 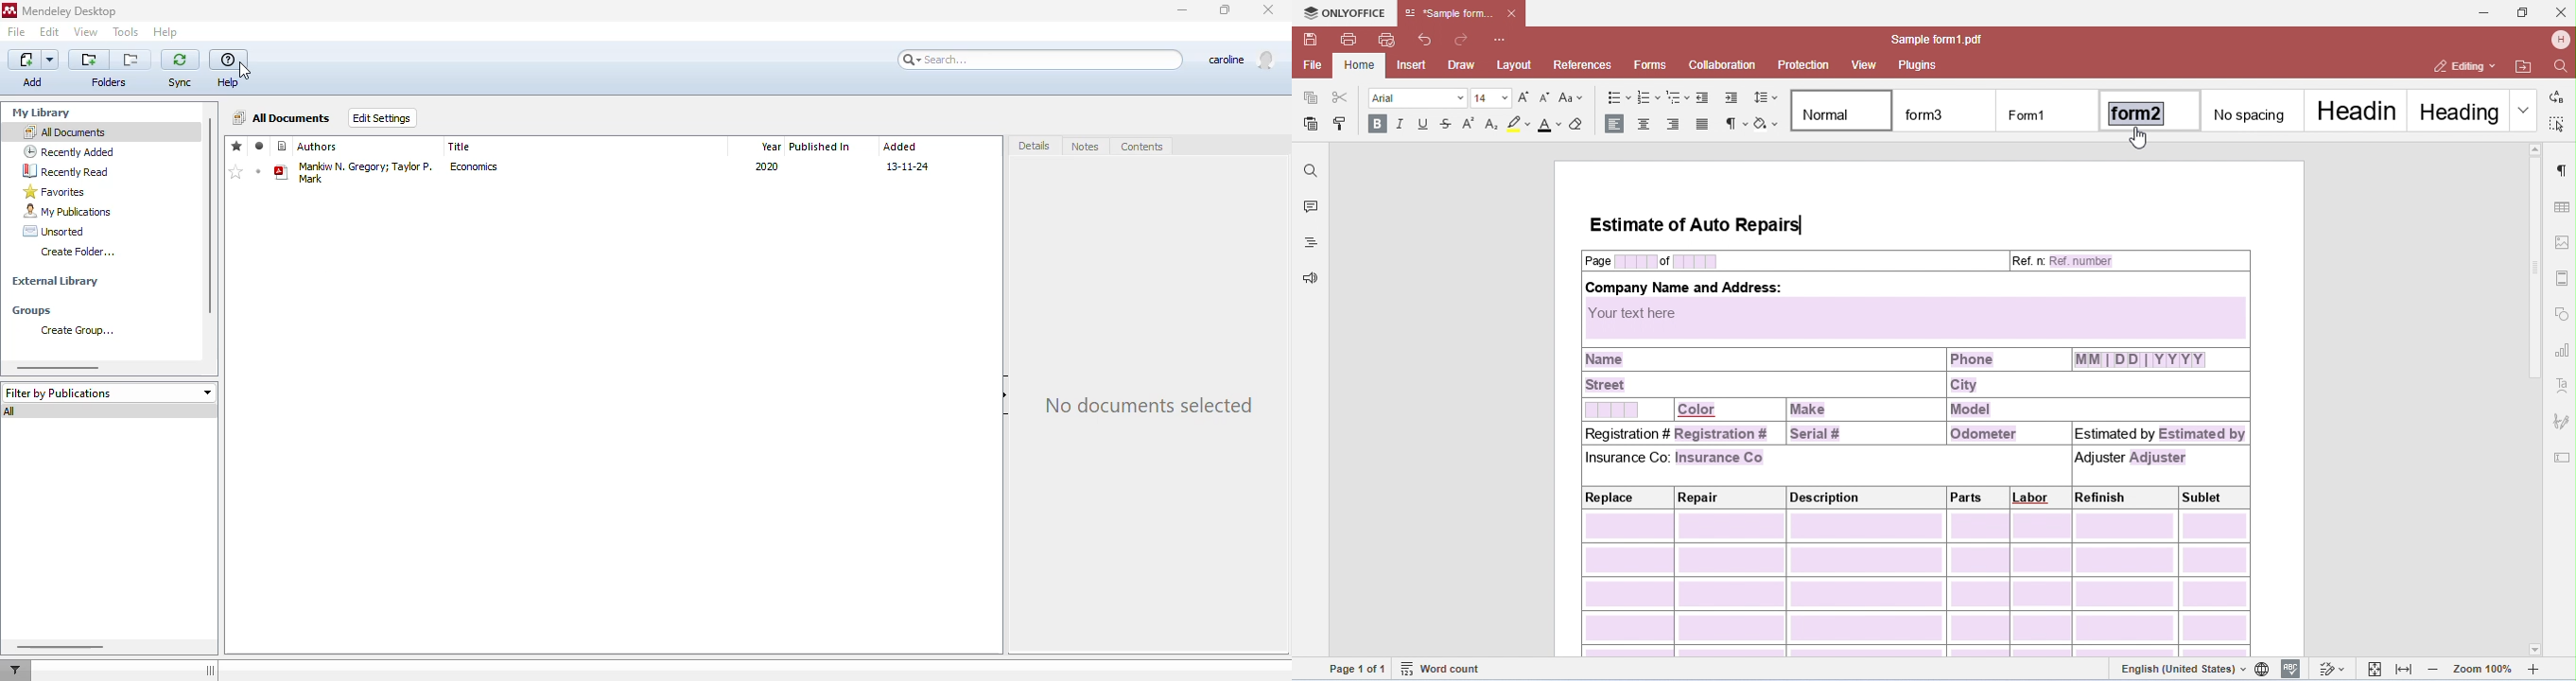 I want to click on create folder, so click(x=76, y=251).